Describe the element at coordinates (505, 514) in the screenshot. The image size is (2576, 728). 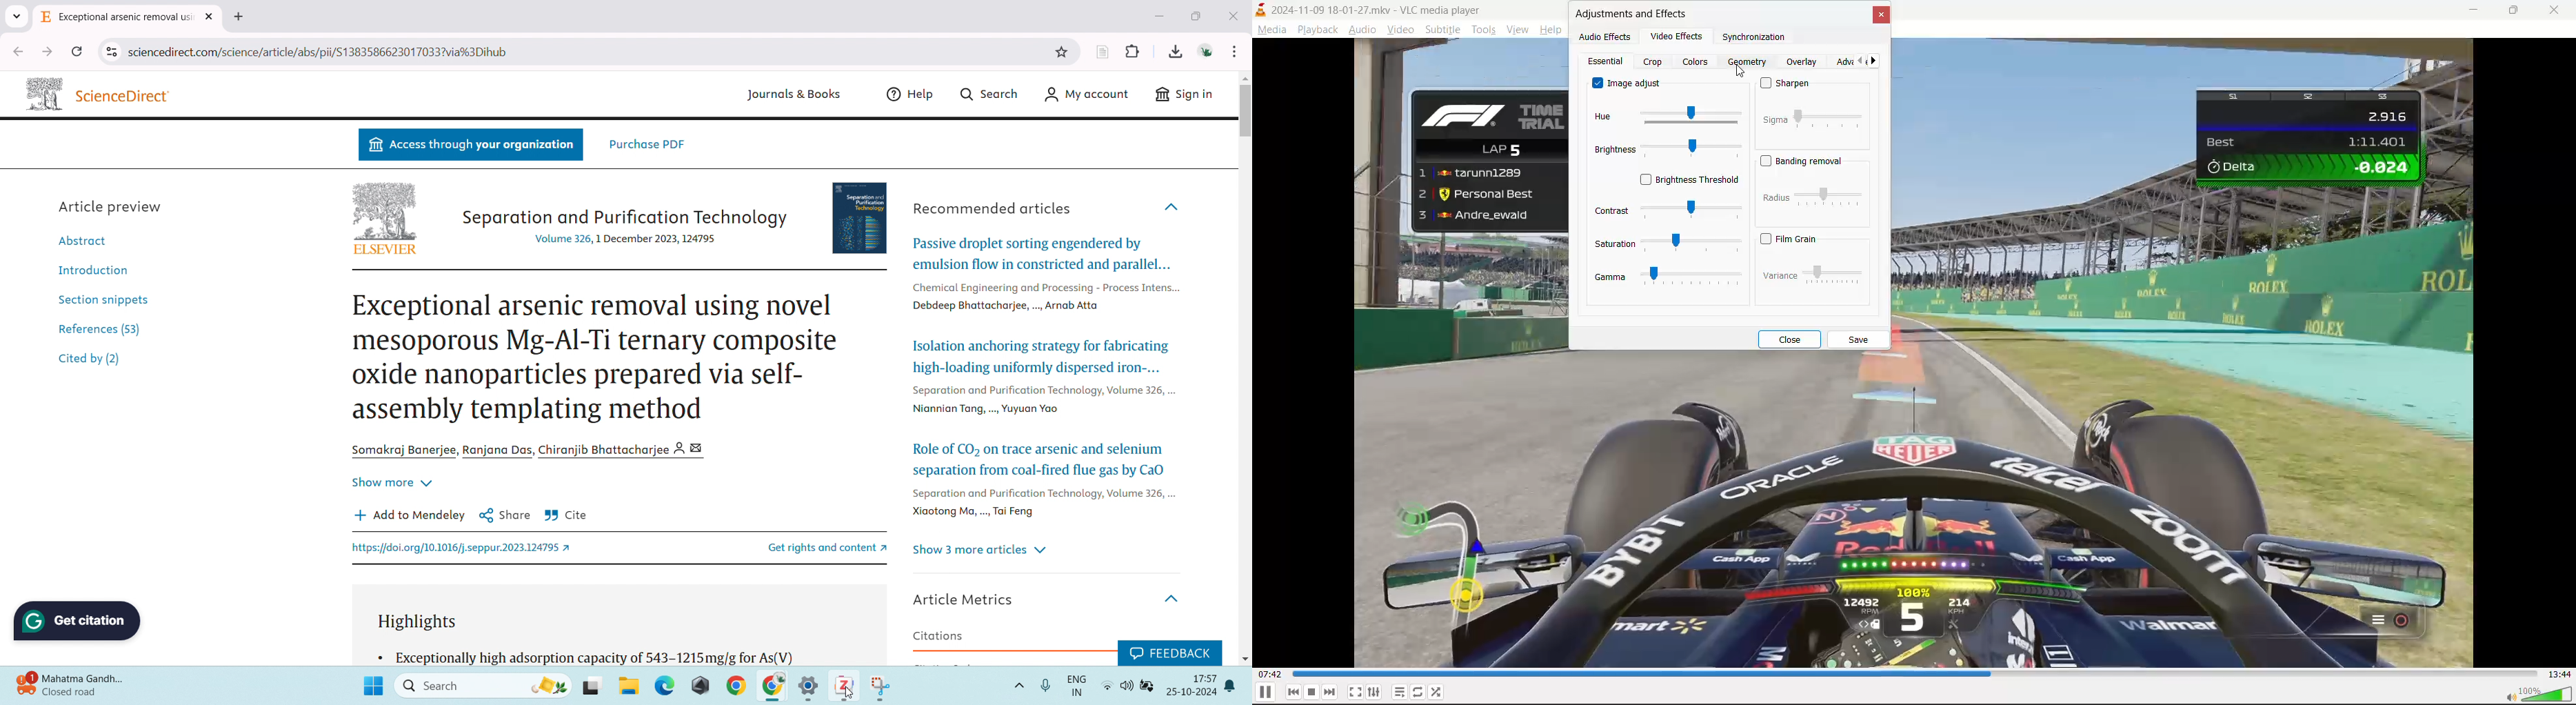
I see `Share` at that location.